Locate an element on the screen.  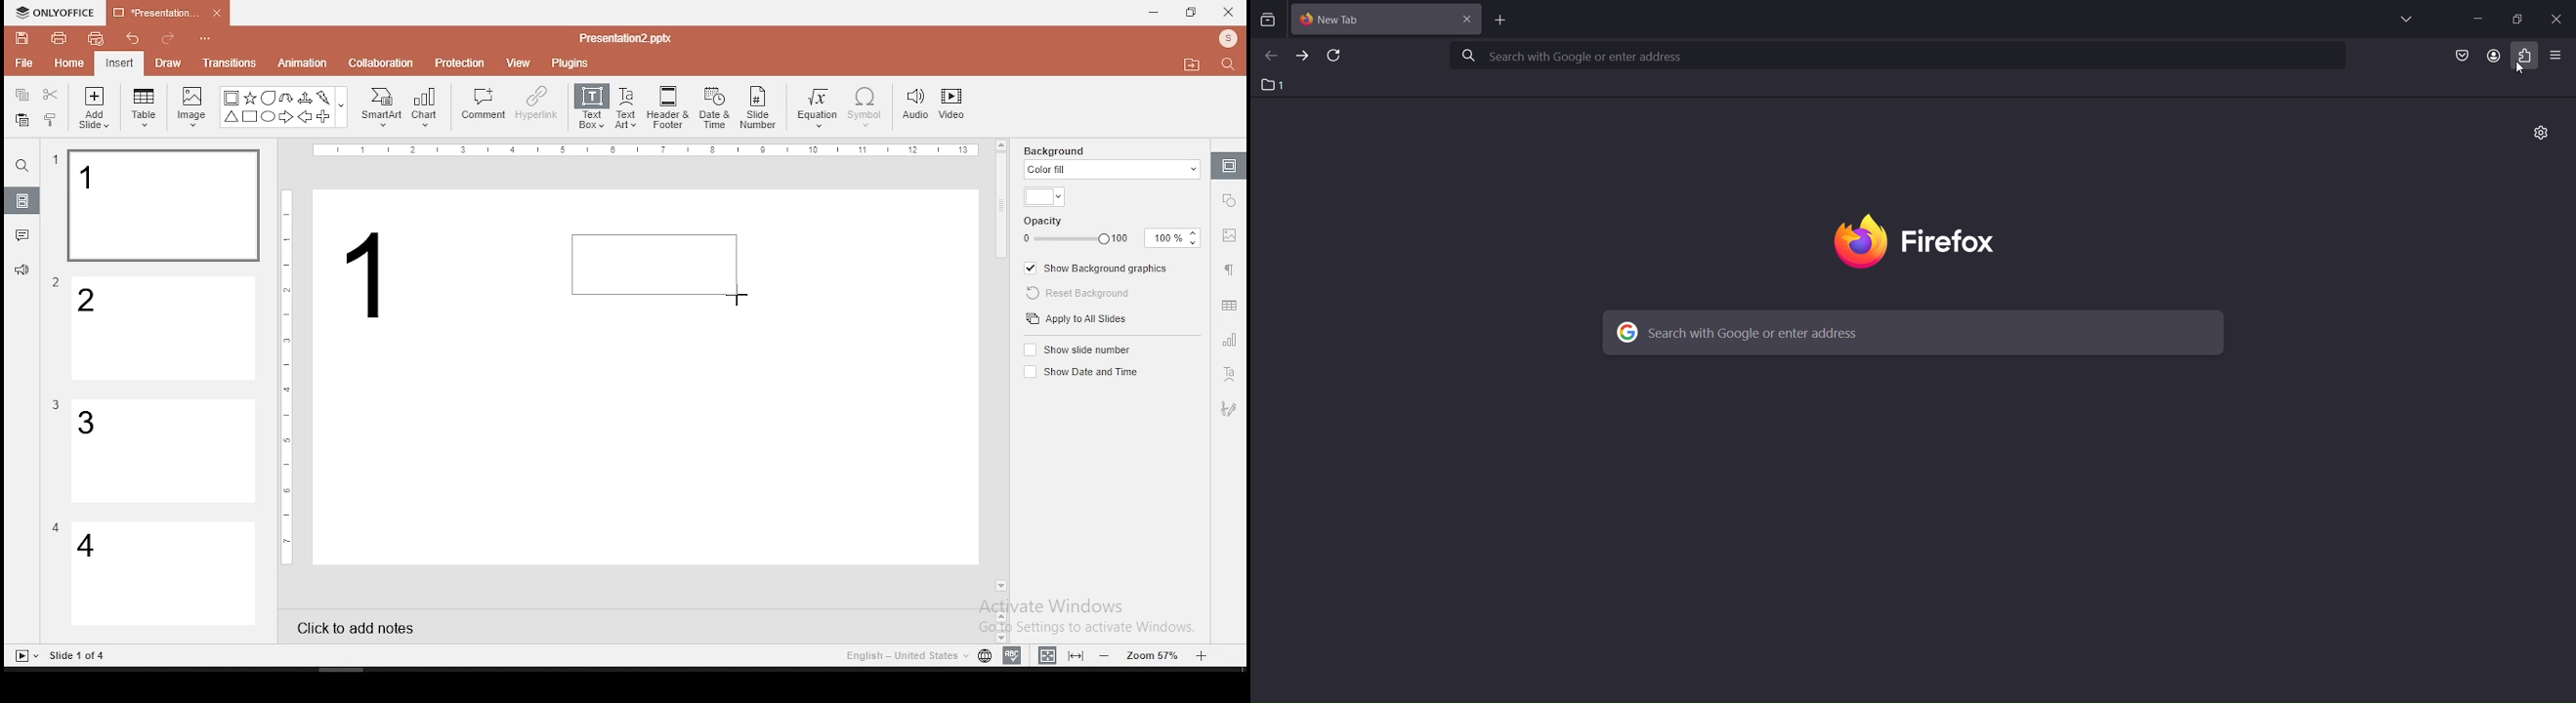
save to pocket is located at coordinates (2462, 56).